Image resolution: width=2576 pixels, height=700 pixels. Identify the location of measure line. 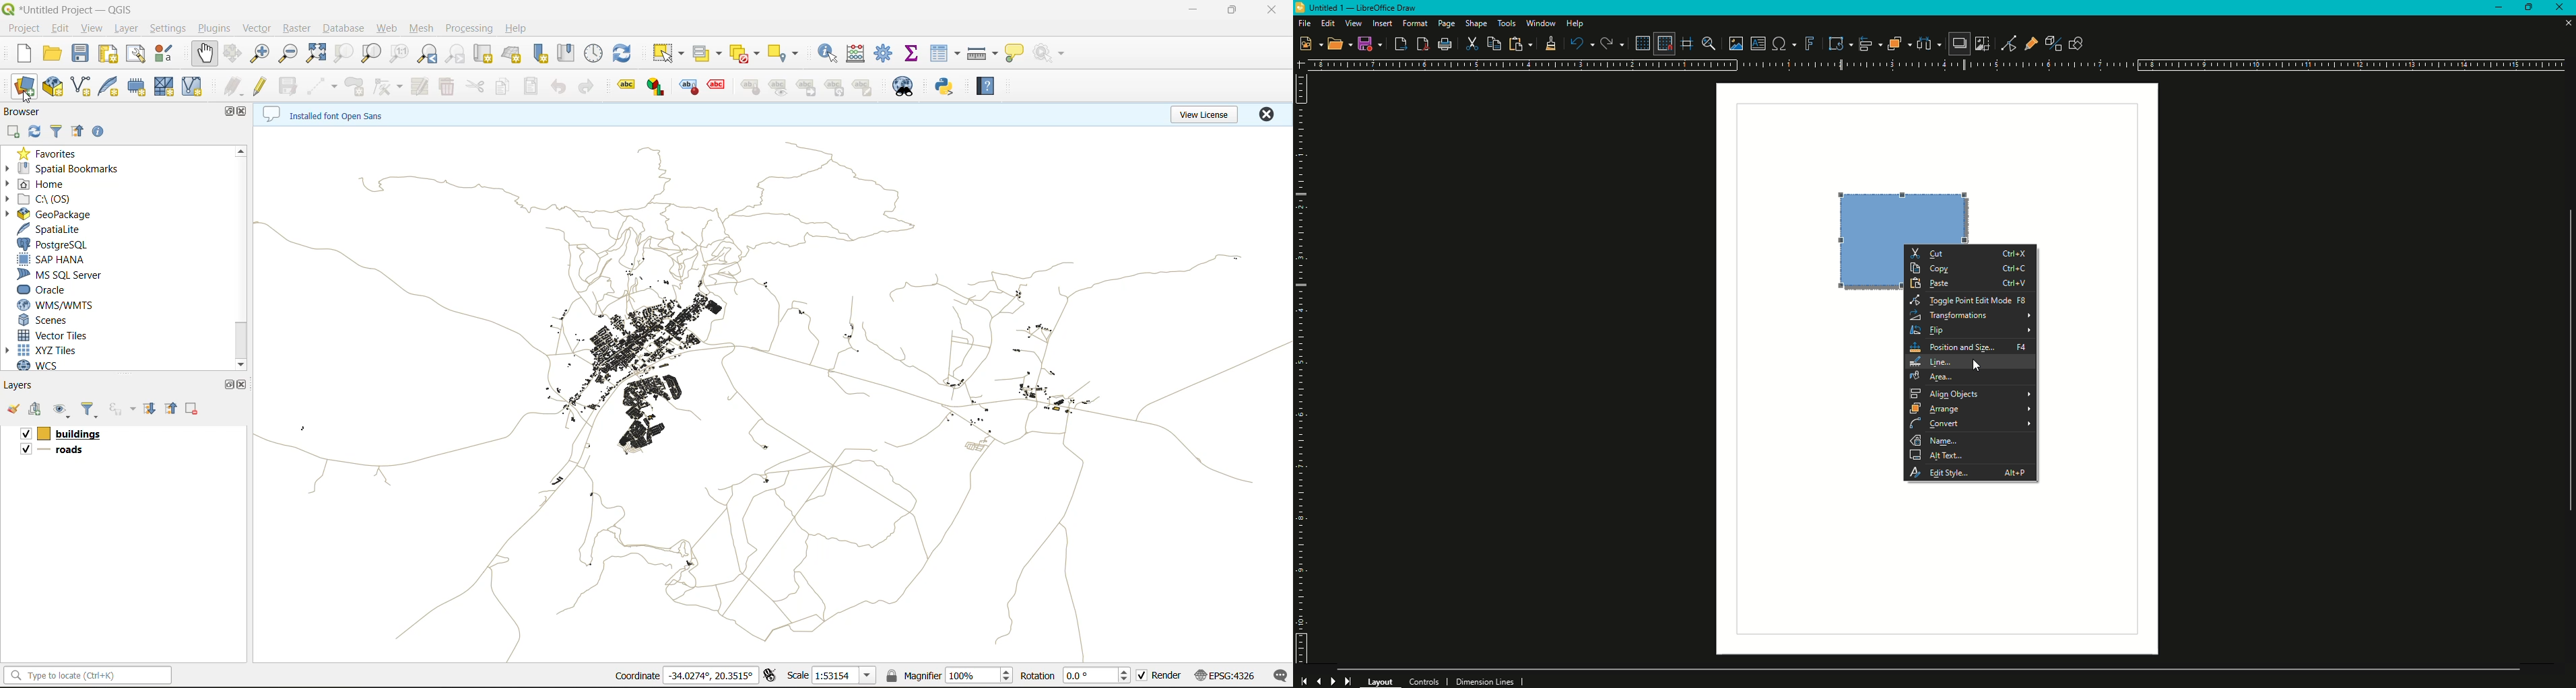
(985, 54).